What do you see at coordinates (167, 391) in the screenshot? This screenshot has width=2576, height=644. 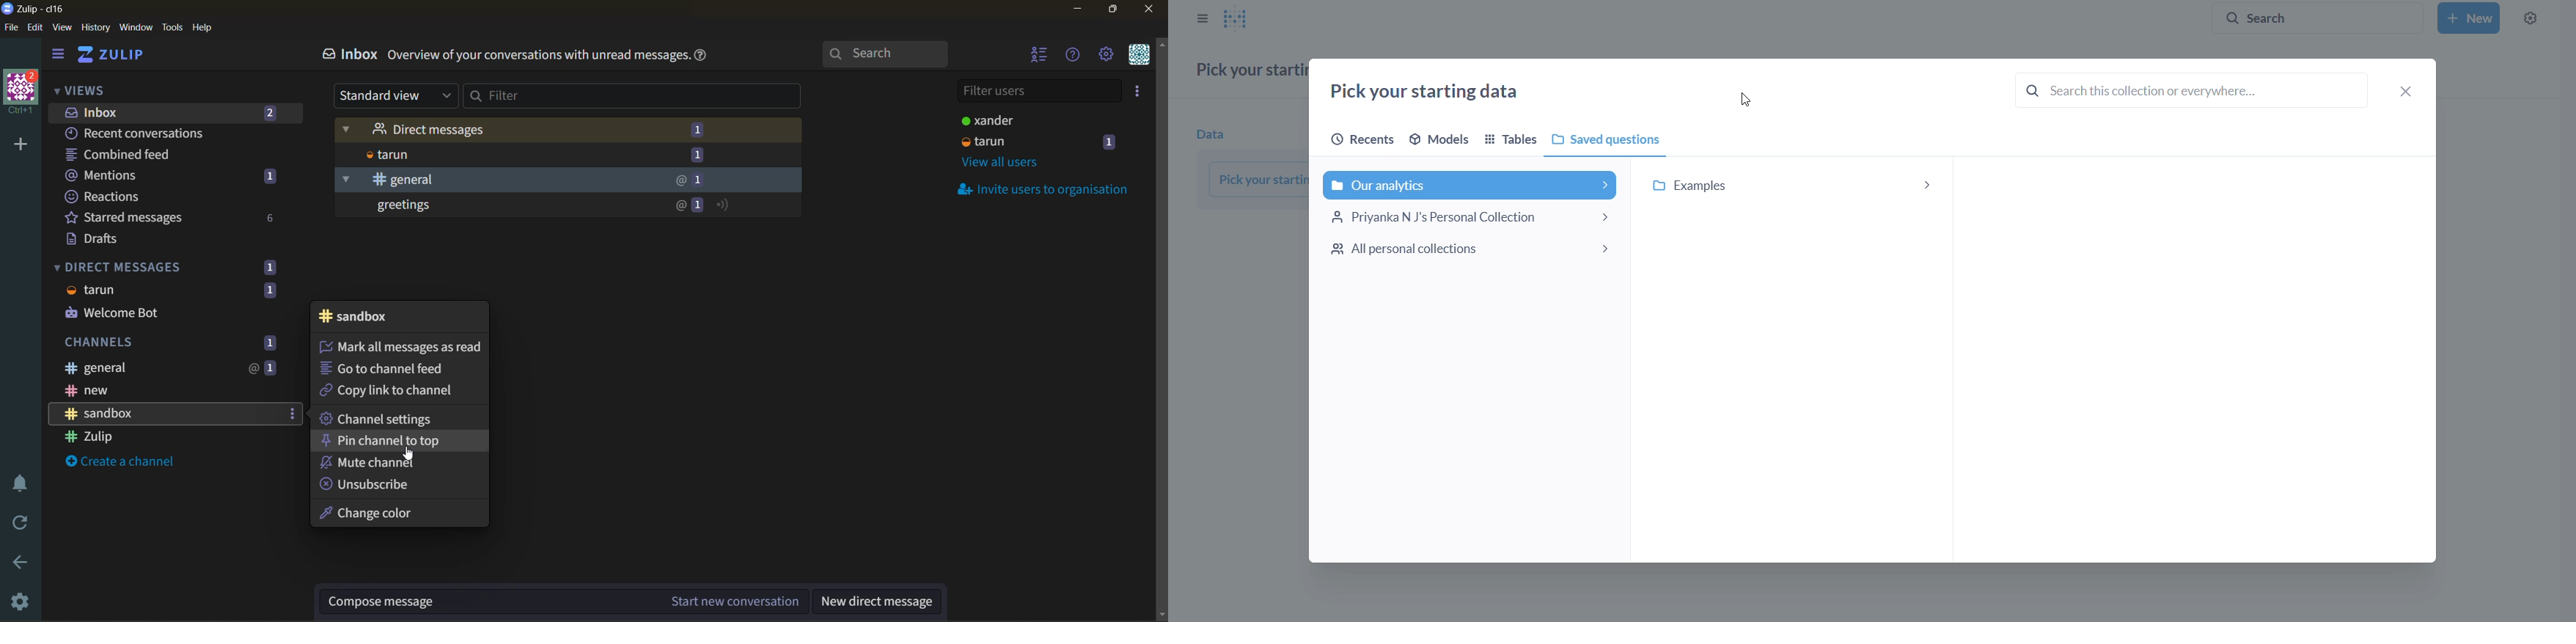 I see `new` at bounding box center [167, 391].